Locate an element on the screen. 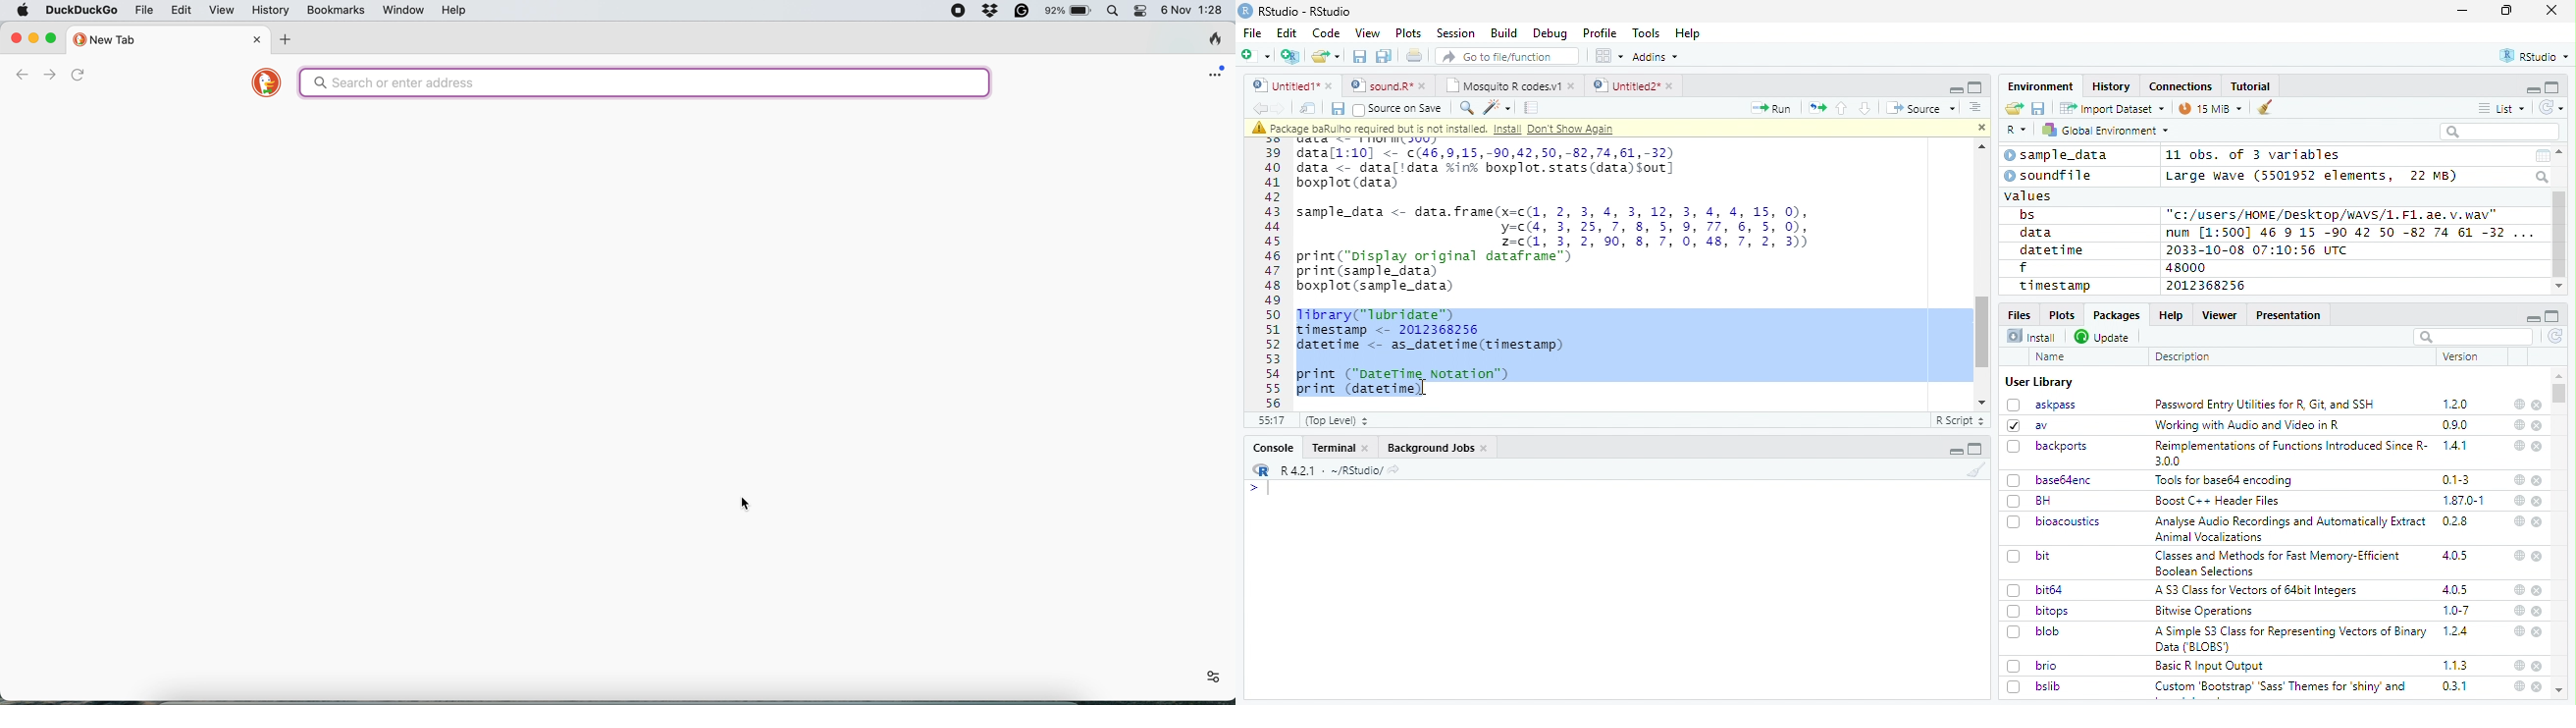 The width and height of the screenshot is (2576, 728). help is located at coordinates (2519, 480).